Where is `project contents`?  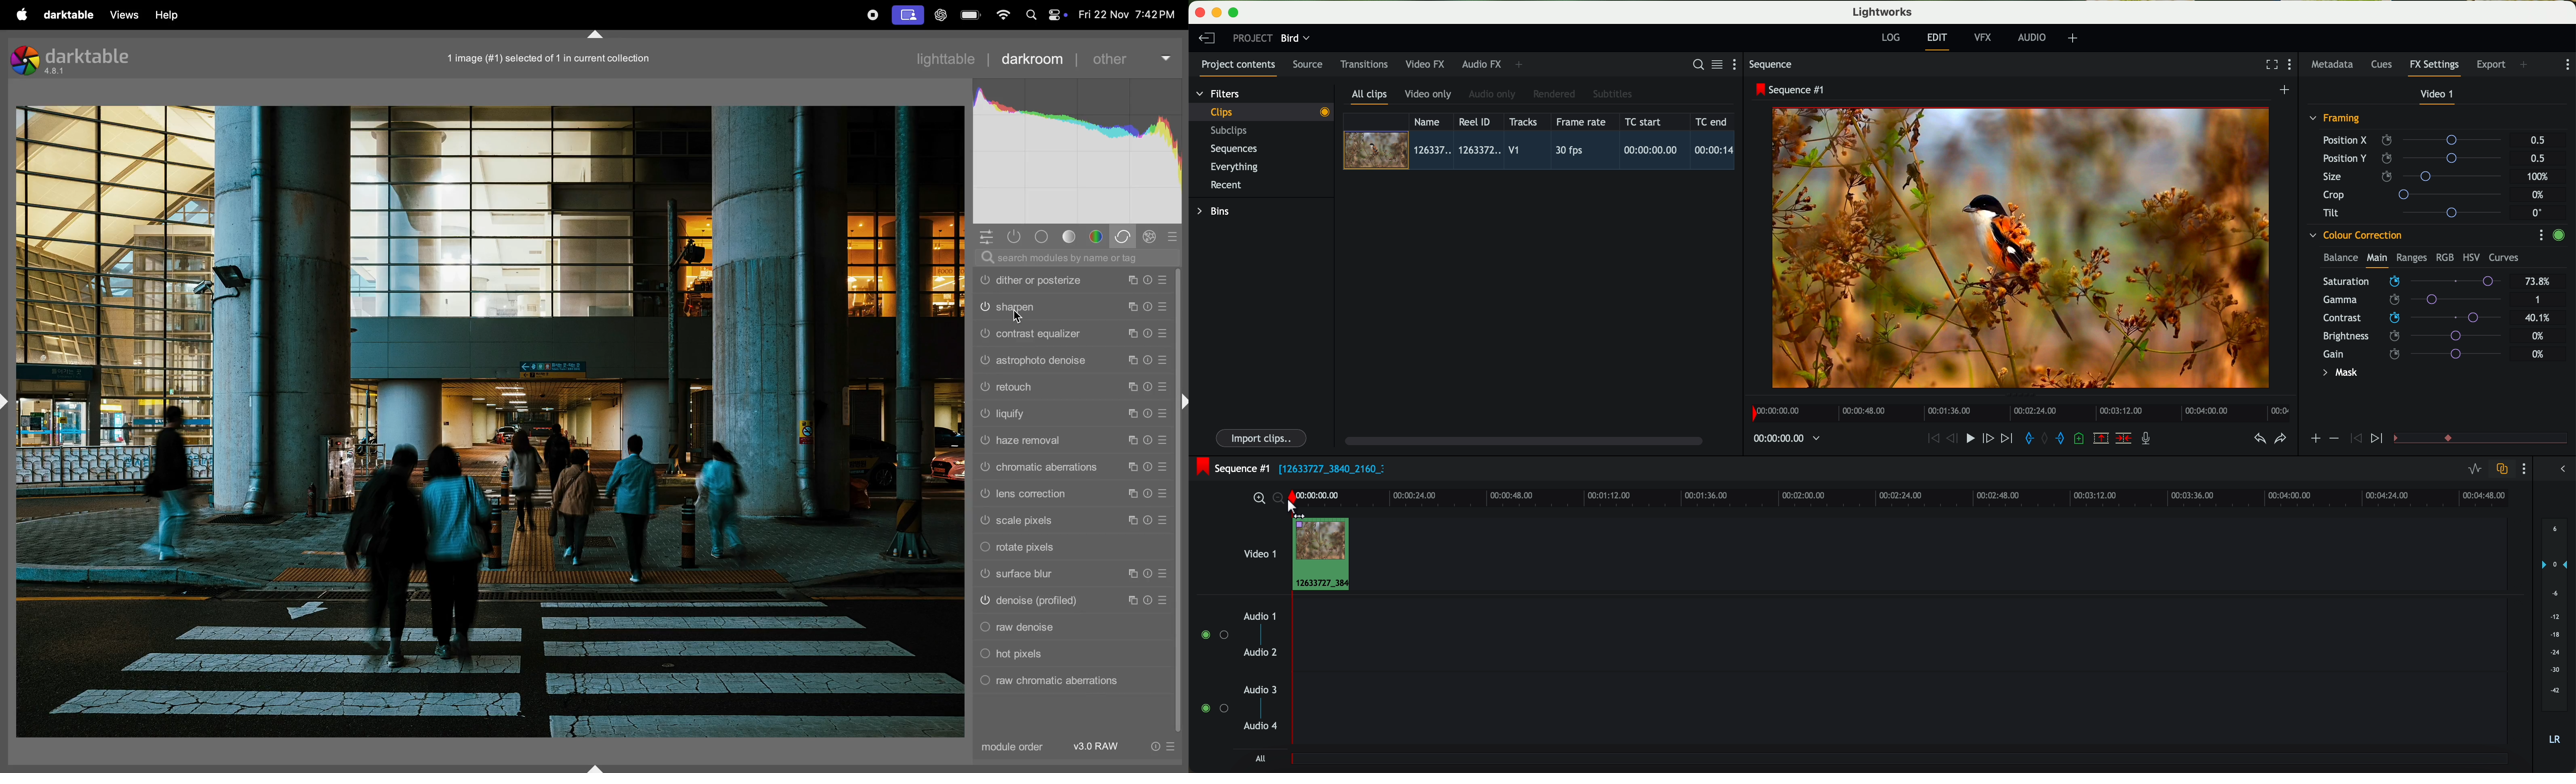 project contents is located at coordinates (1239, 68).